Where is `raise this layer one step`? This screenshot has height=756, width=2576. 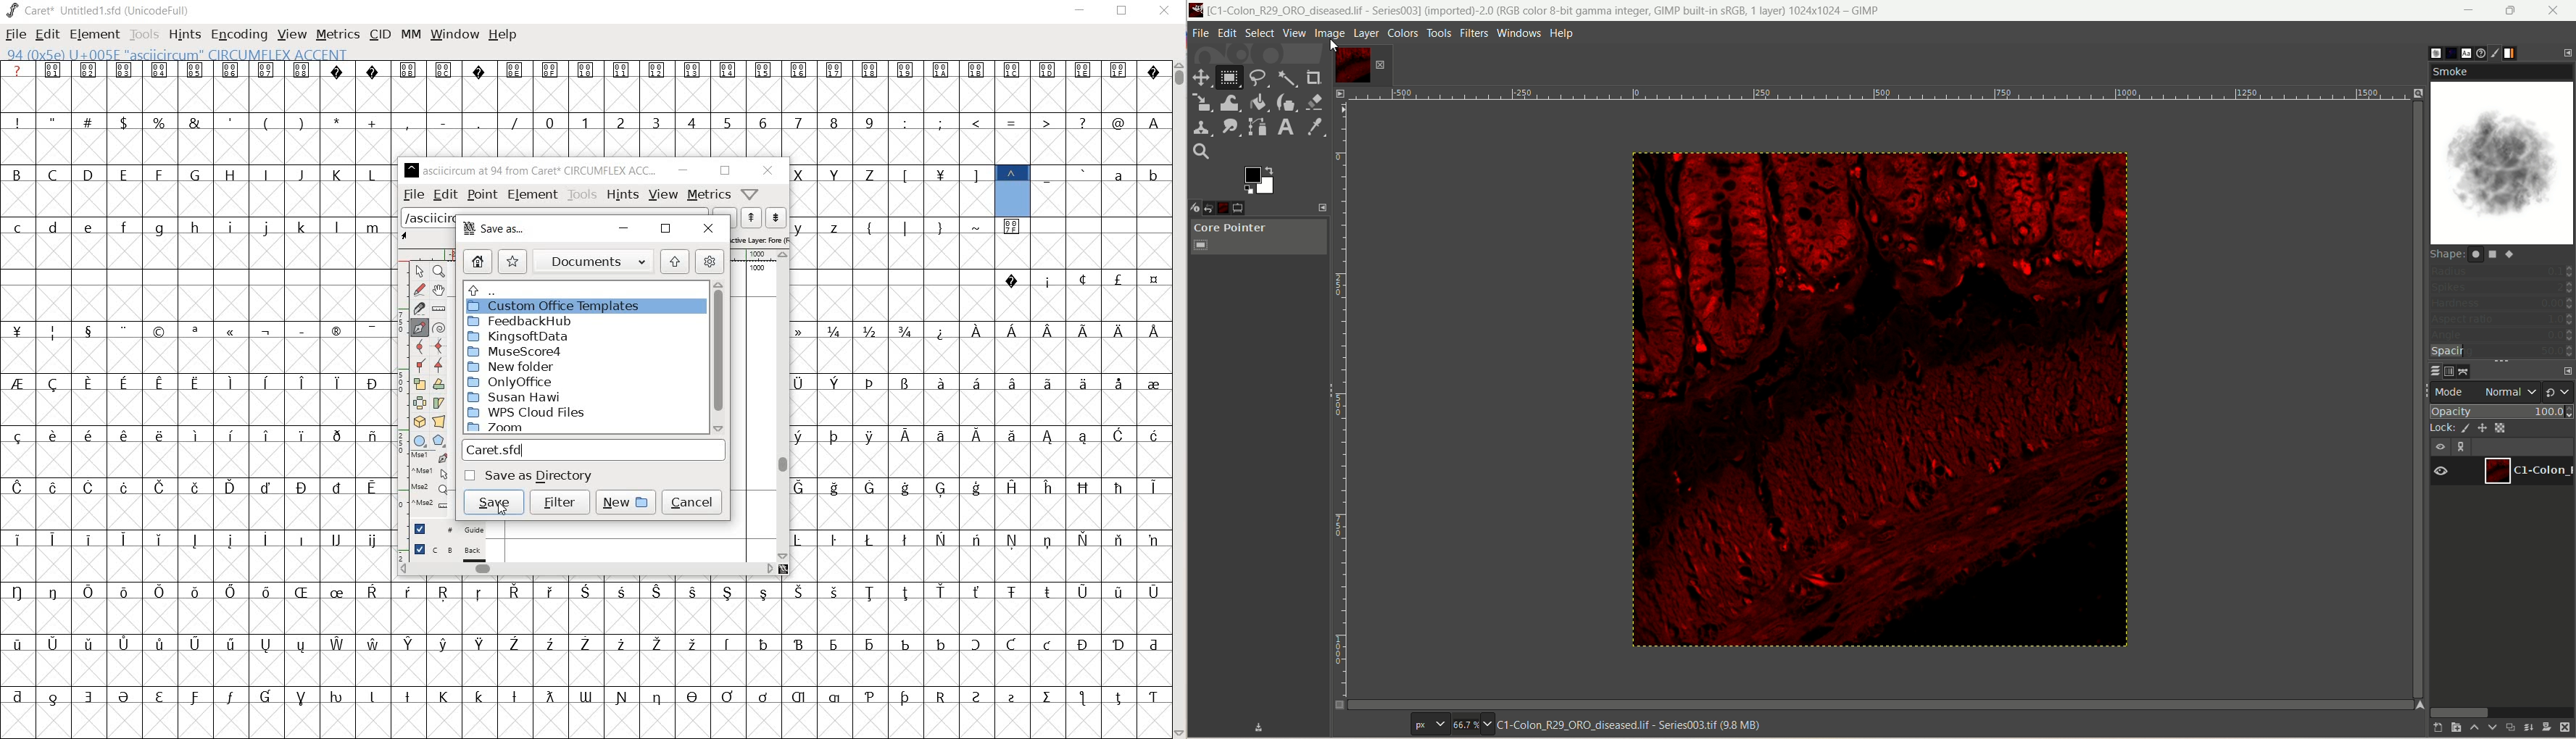 raise this layer one step is located at coordinates (2476, 728).